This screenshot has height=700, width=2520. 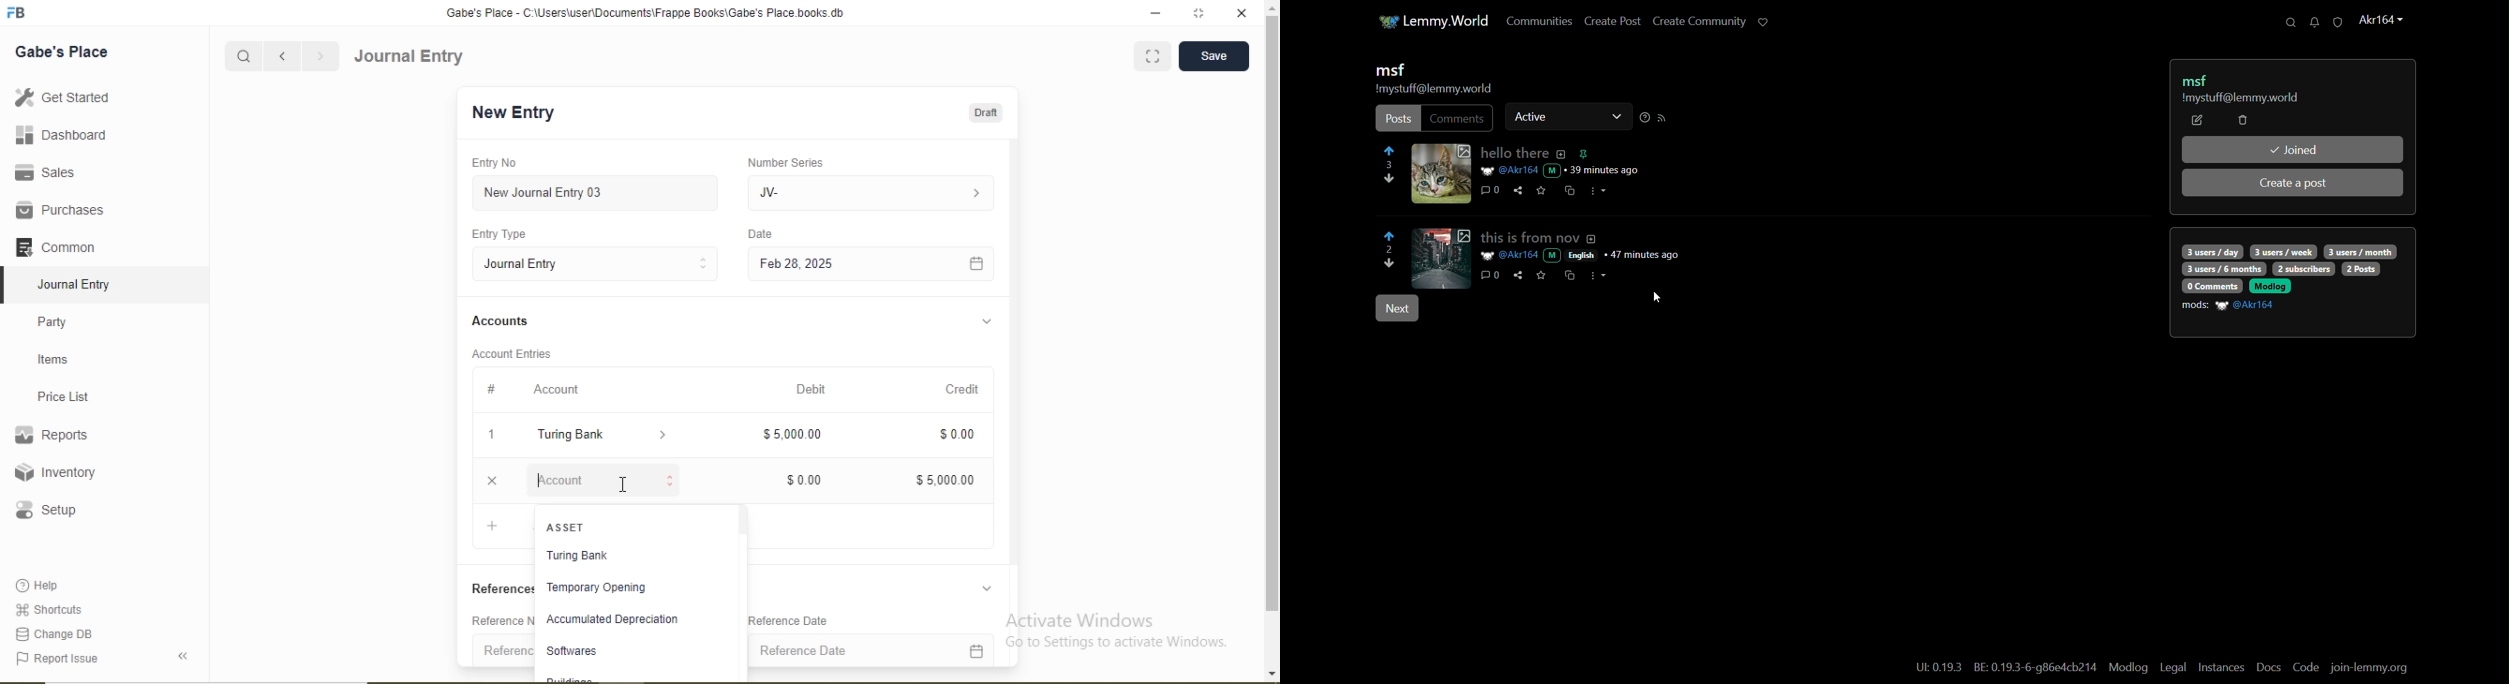 What do you see at coordinates (1270, 8) in the screenshot?
I see `scroll up` at bounding box center [1270, 8].